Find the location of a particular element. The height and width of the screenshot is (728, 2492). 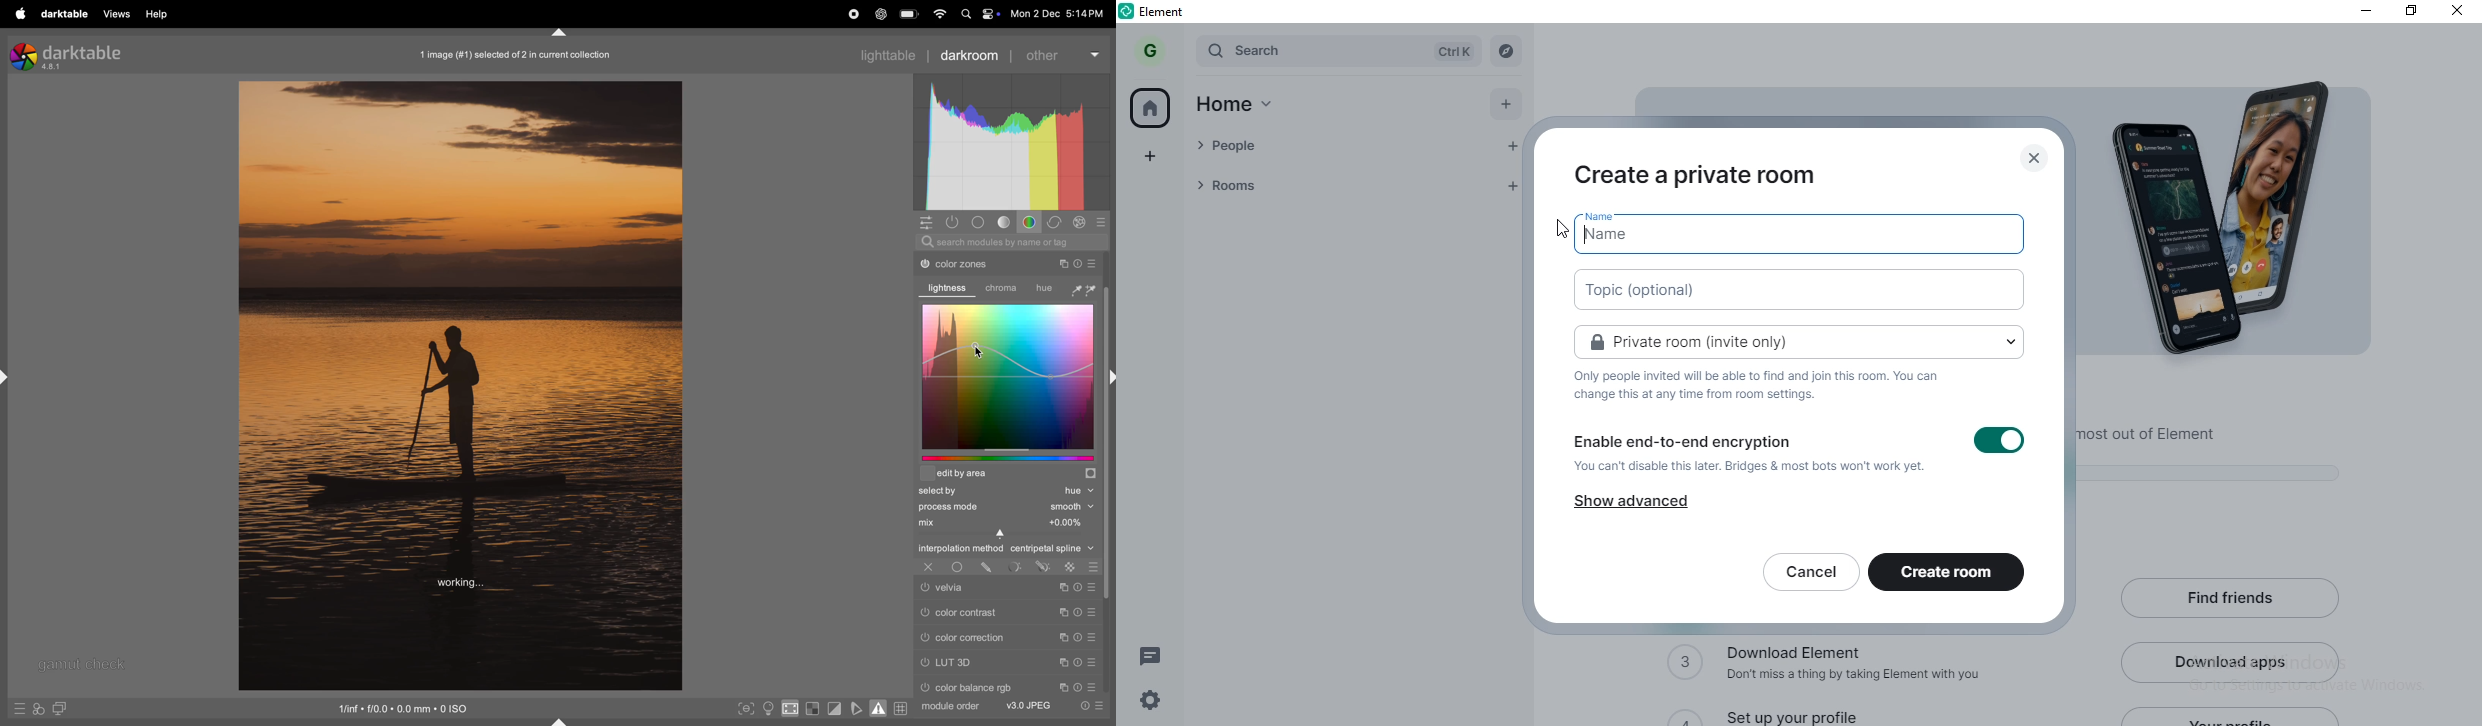

Copy is located at coordinates (1064, 663).